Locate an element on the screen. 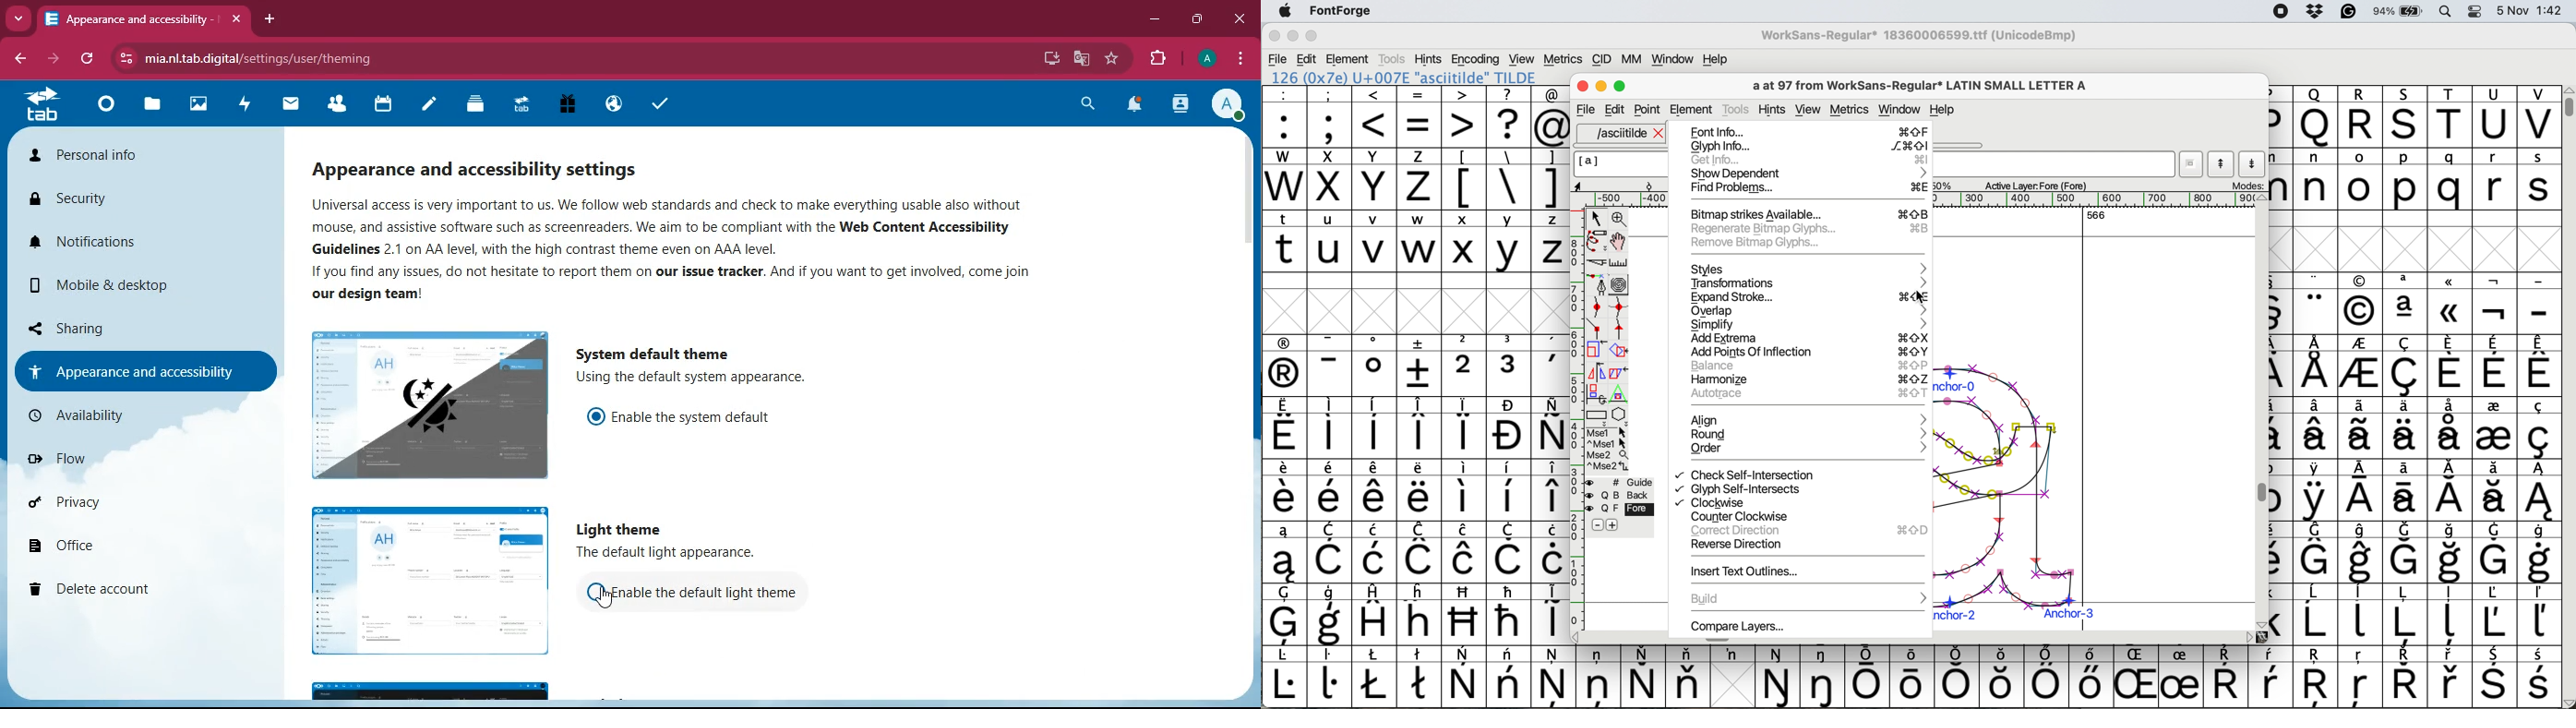  y is located at coordinates (1507, 242).